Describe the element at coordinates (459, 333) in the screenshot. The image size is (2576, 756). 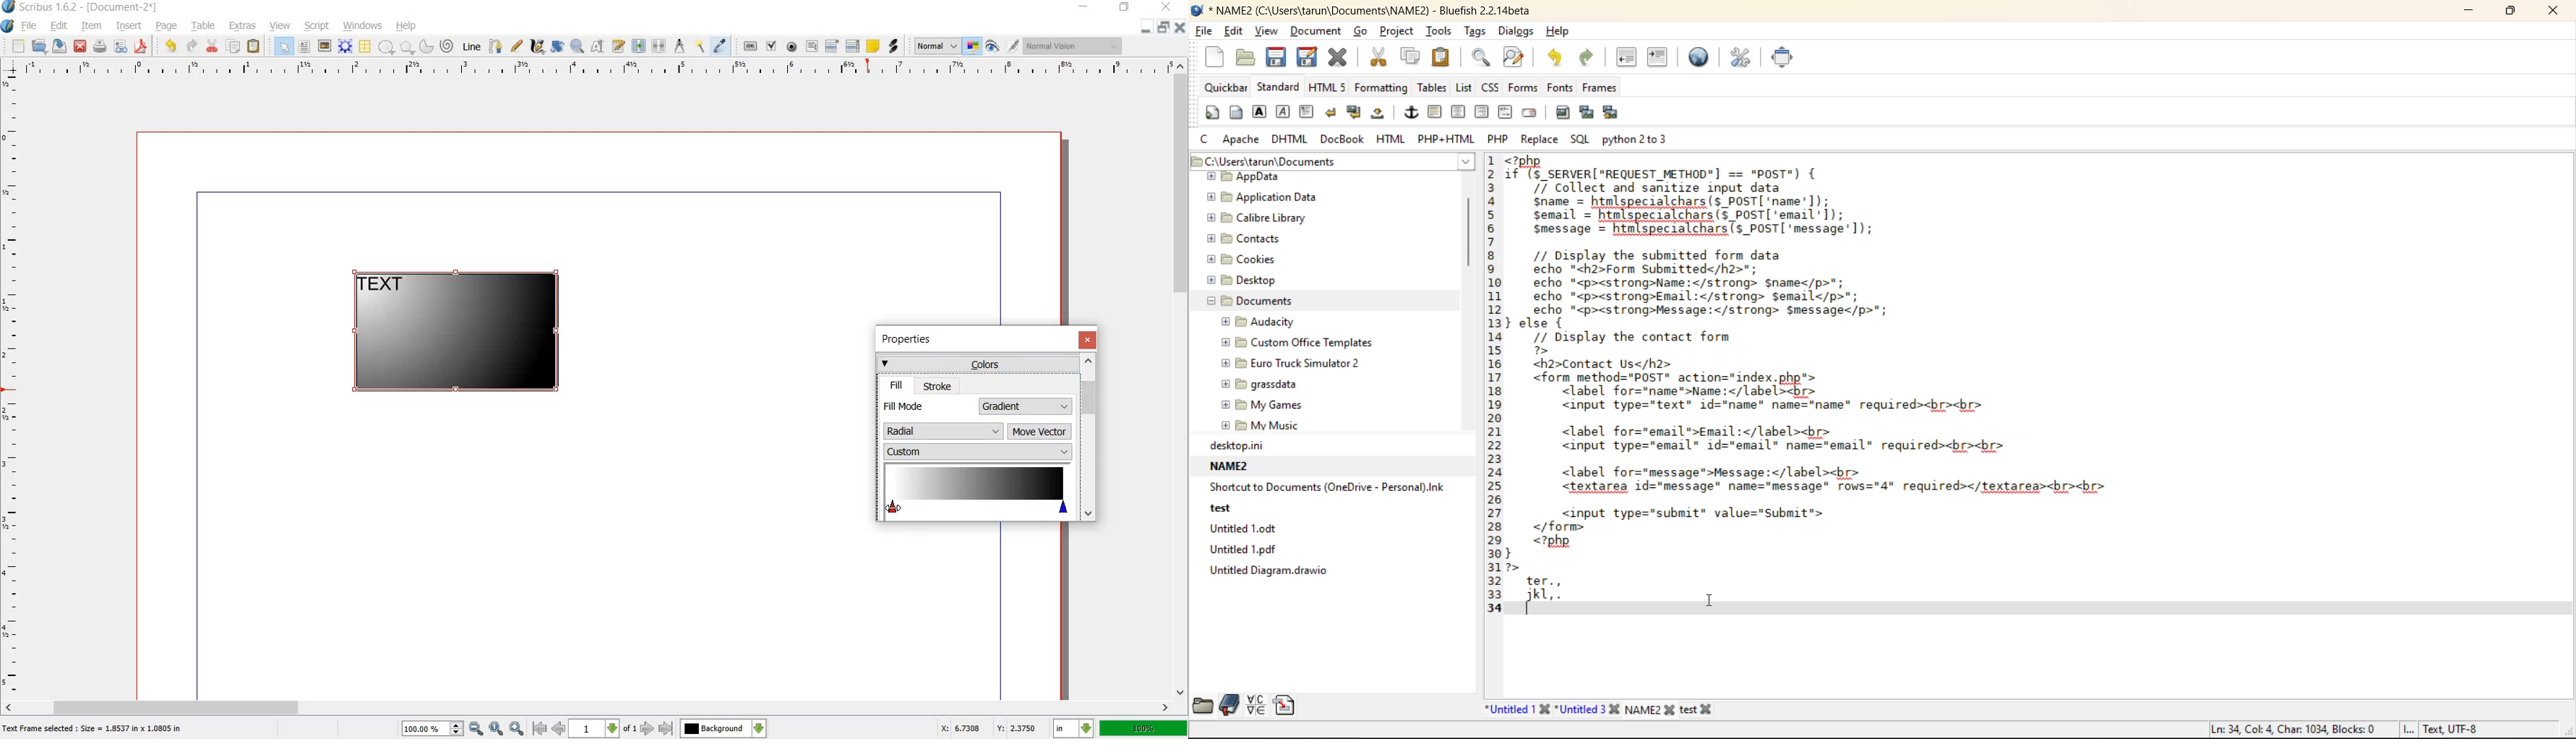
I see `gradient added to shape` at that location.